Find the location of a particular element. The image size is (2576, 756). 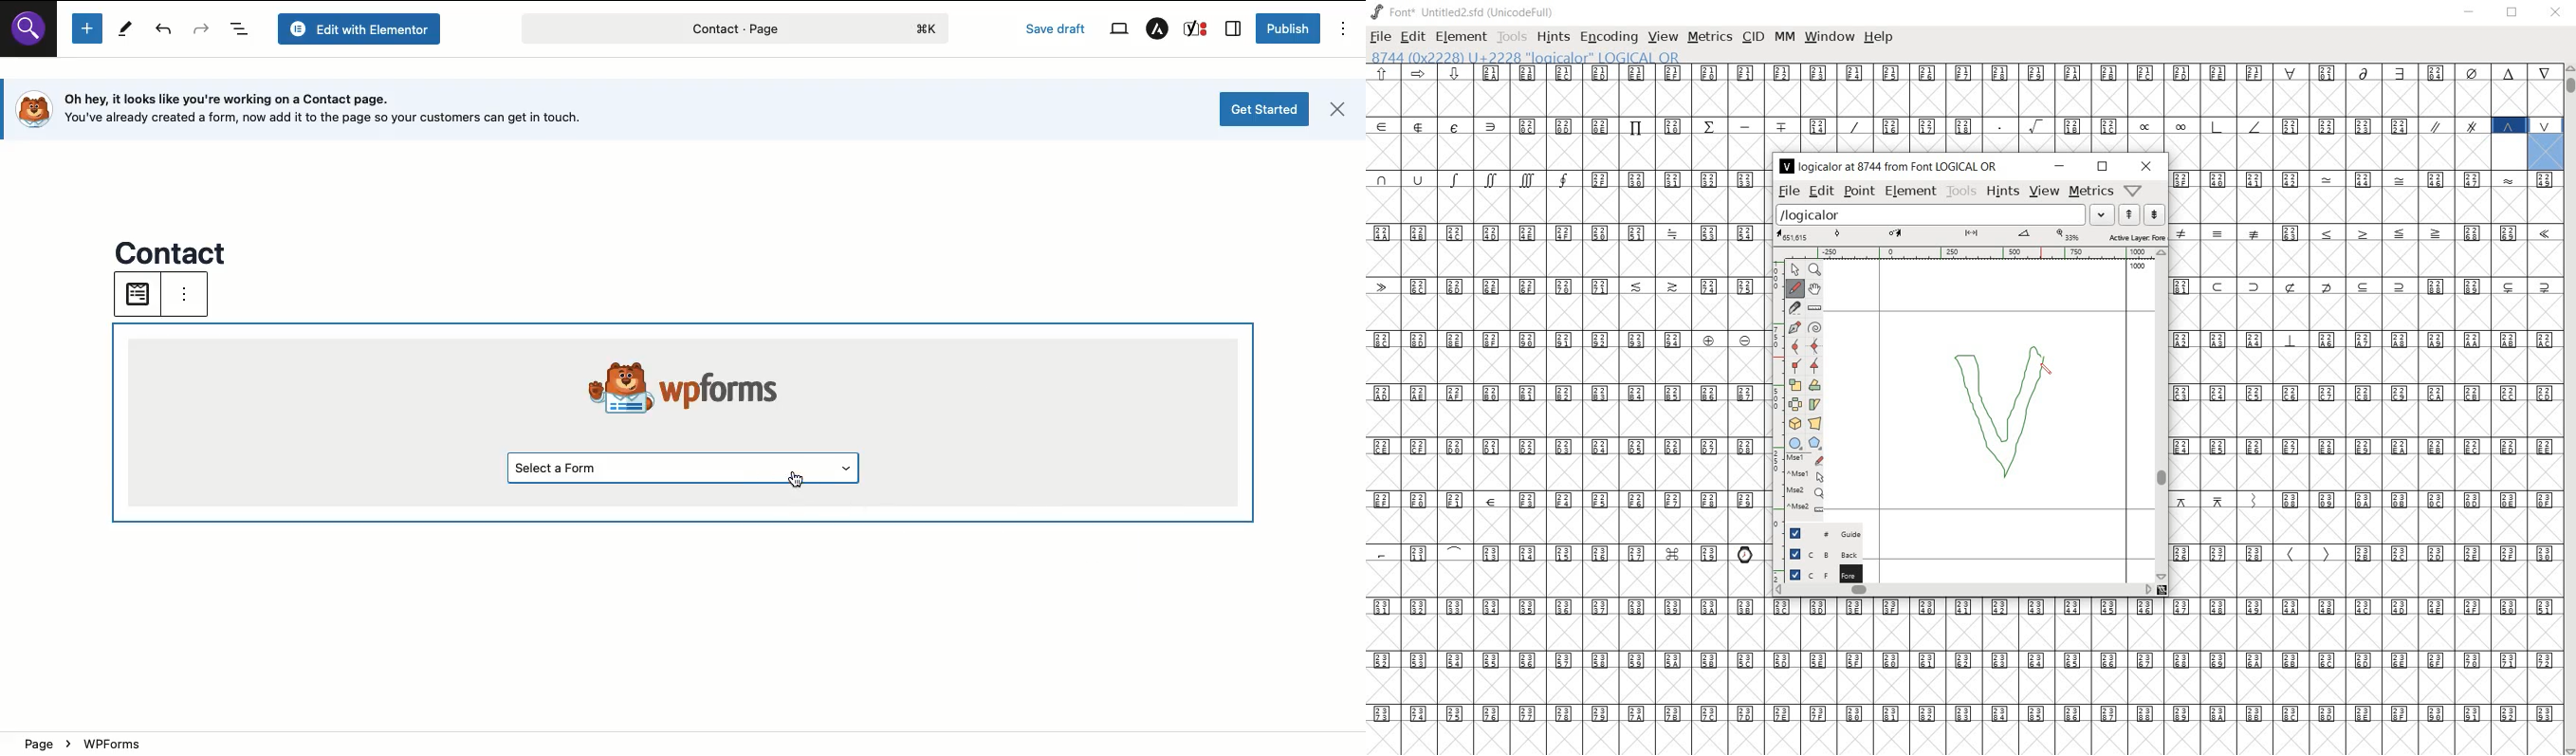

Options is located at coordinates (1344, 28).